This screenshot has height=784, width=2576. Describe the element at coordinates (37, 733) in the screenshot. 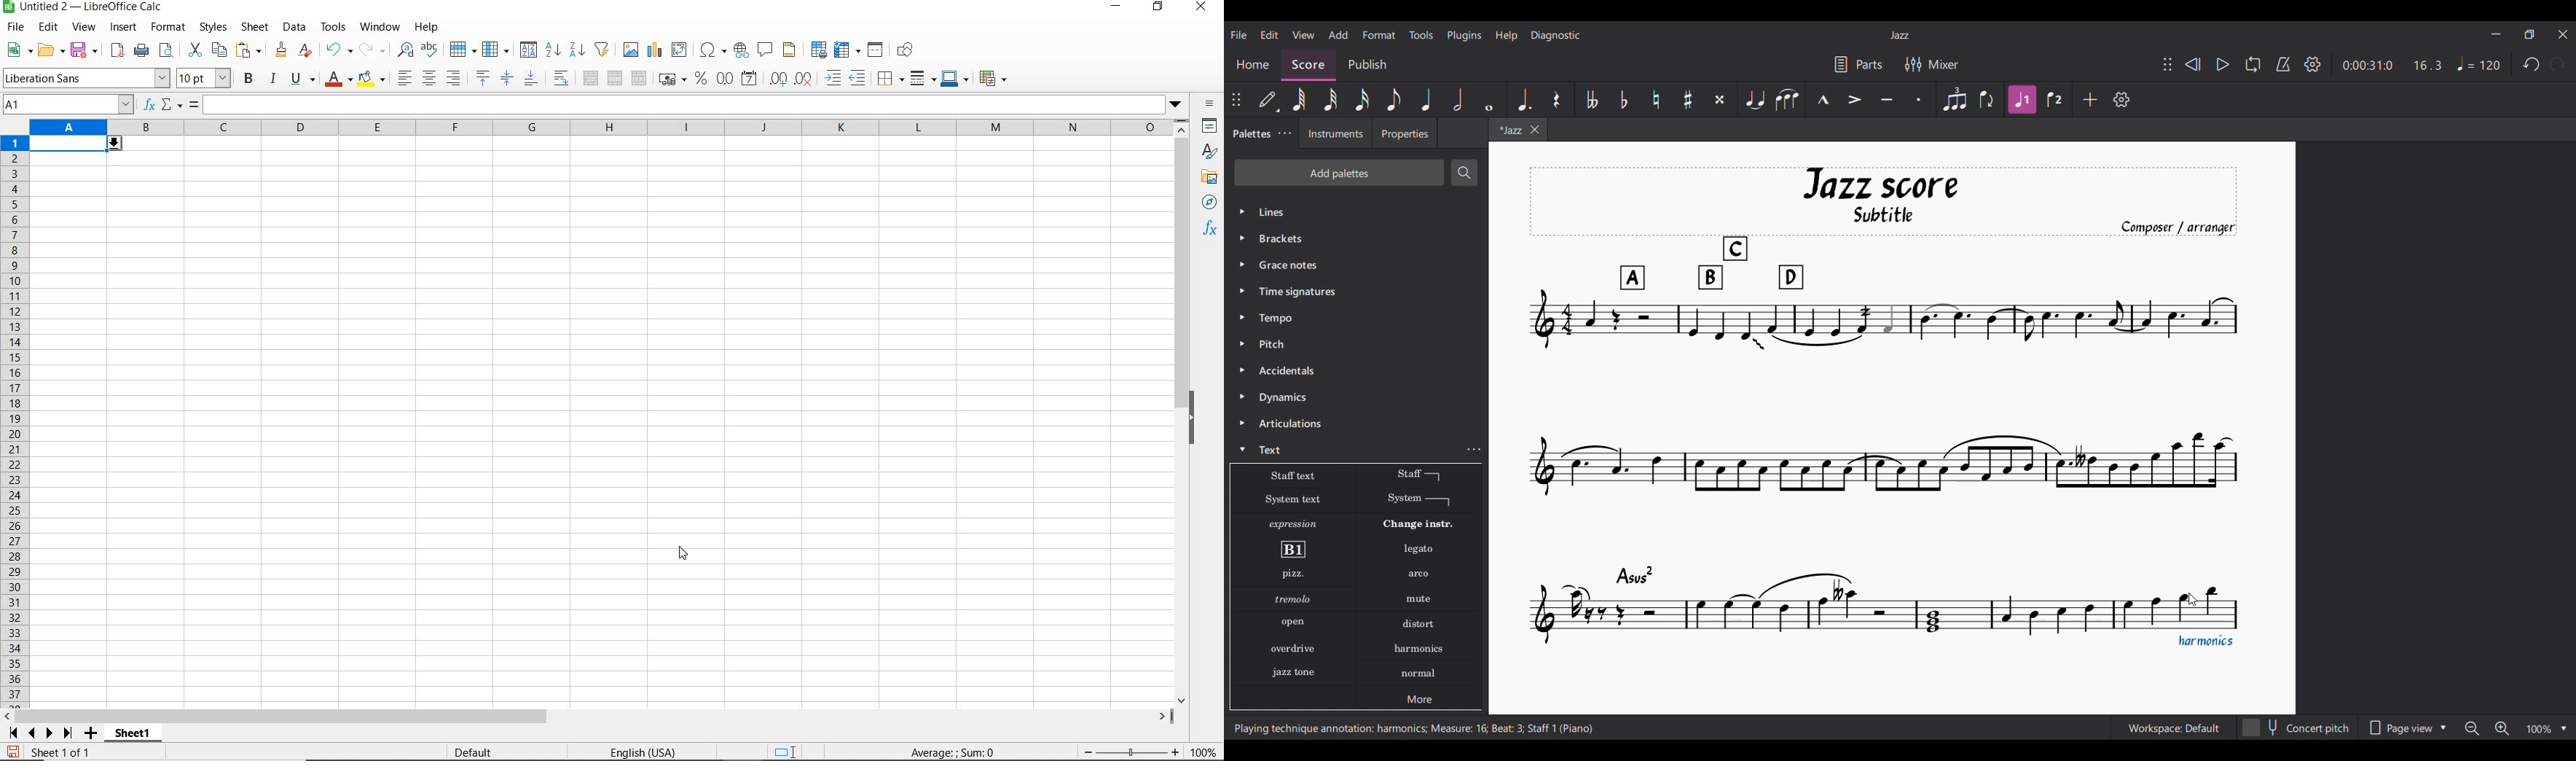

I see `scroll next` at that location.